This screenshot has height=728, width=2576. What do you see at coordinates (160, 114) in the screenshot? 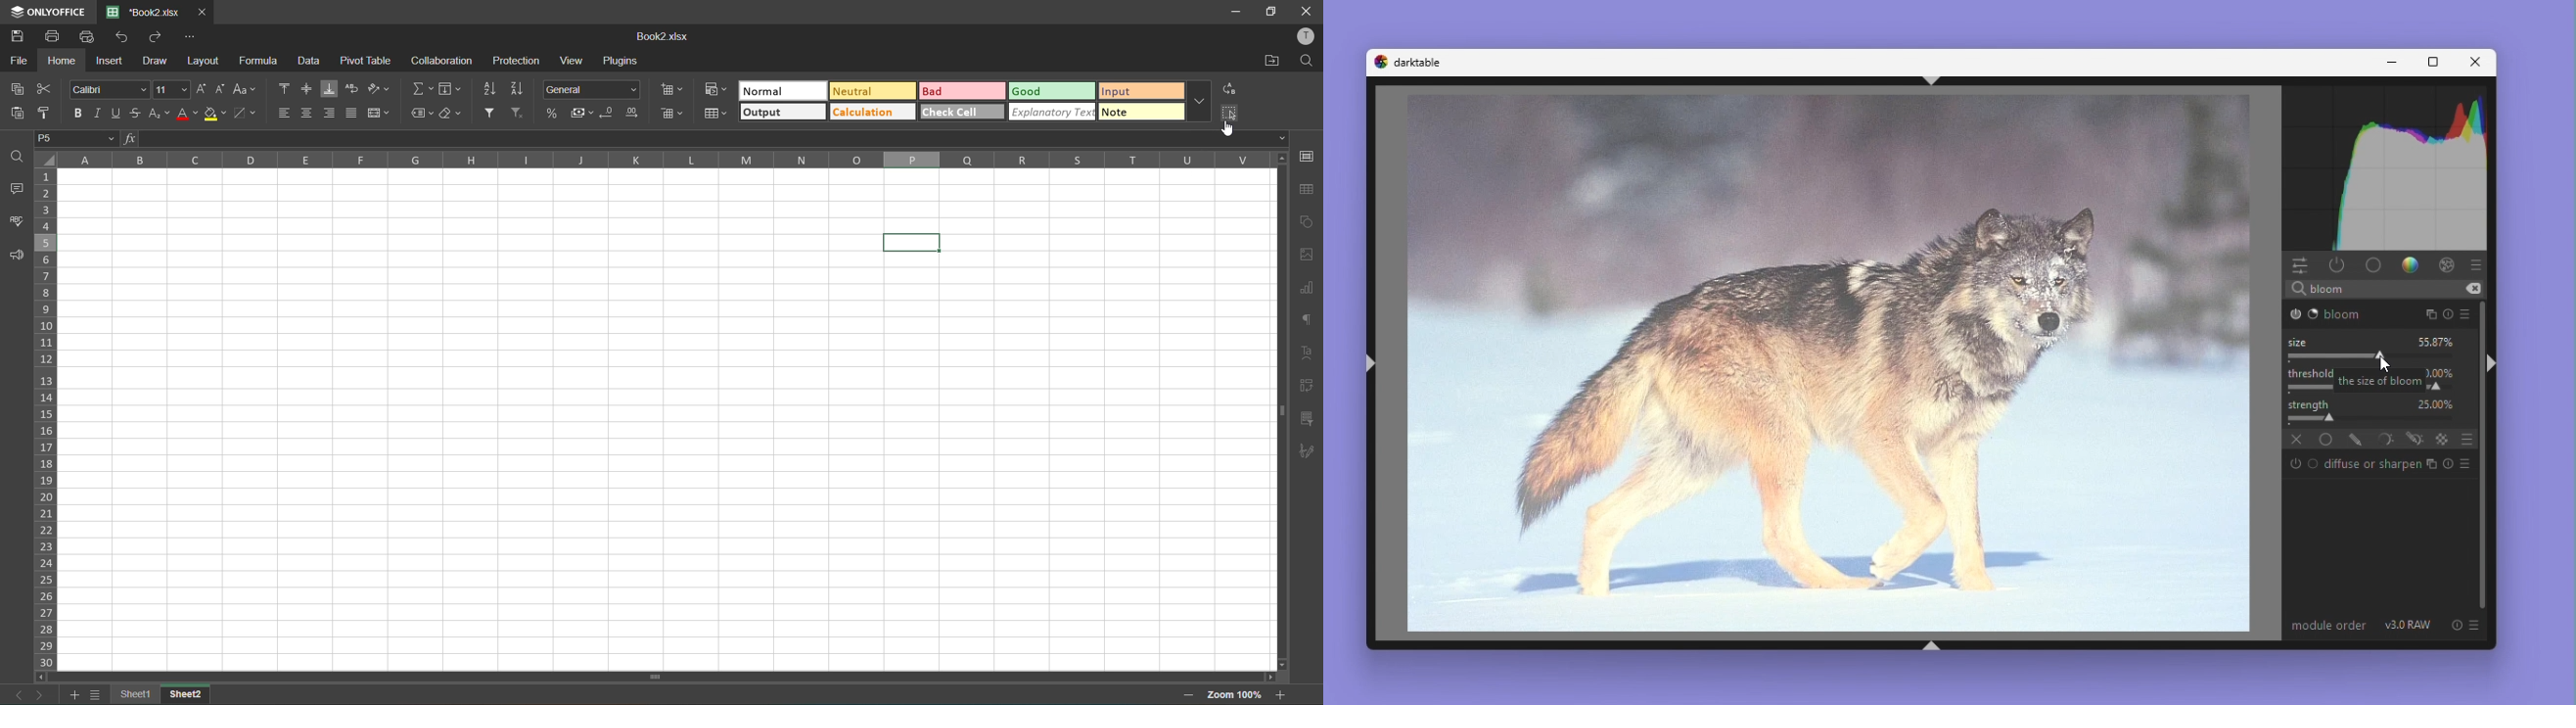
I see `sub/superscript` at bounding box center [160, 114].